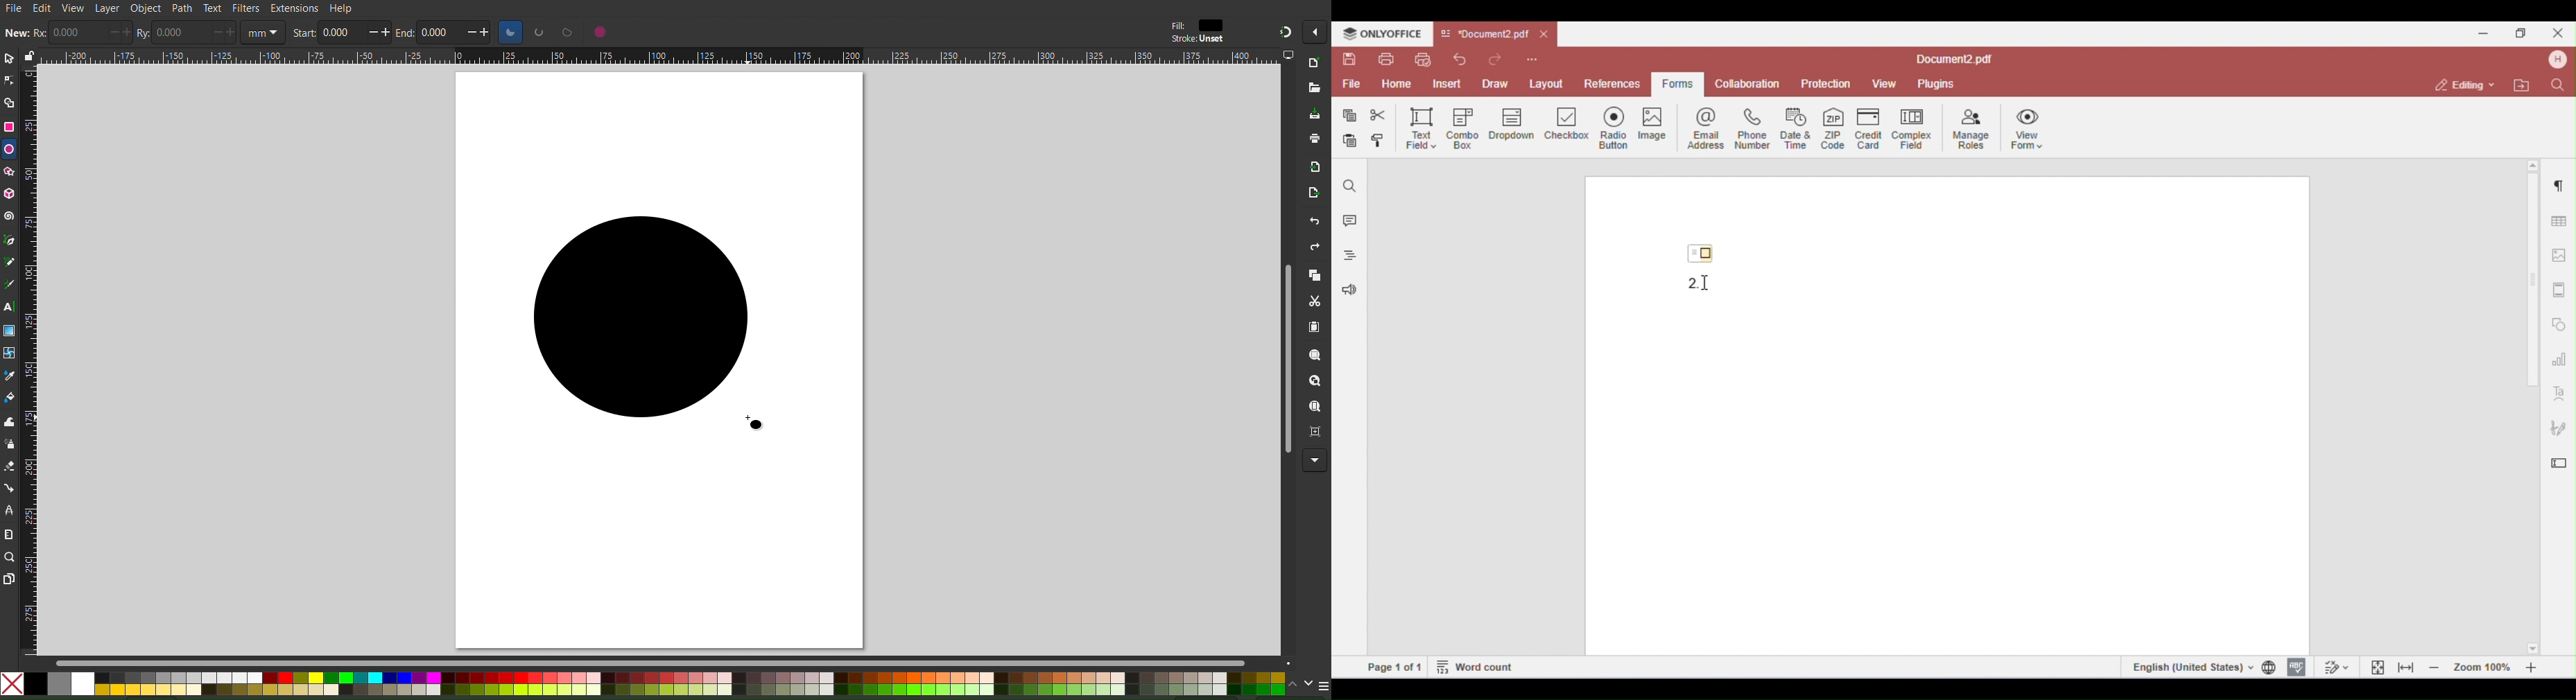 The image size is (2576, 700). Describe the element at coordinates (600, 32) in the screenshot. I see `circle options` at that location.